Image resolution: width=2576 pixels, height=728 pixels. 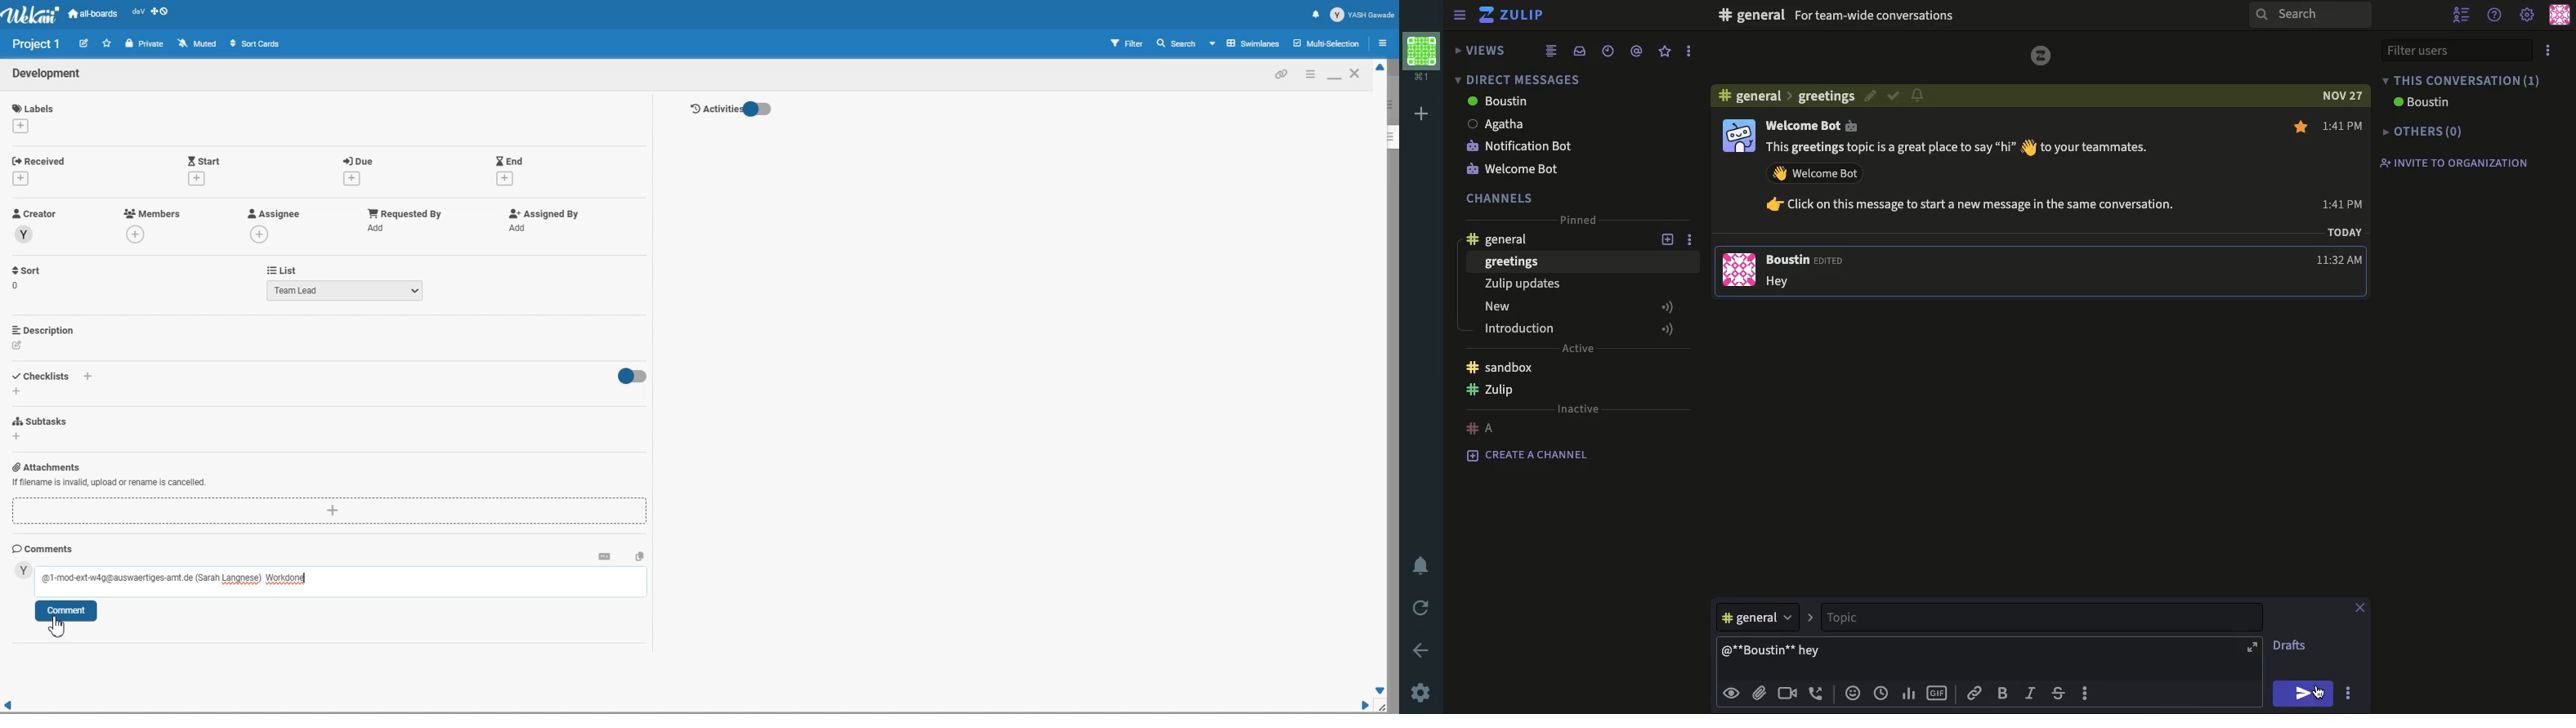 I want to click on add, so click(x=349, y=178).